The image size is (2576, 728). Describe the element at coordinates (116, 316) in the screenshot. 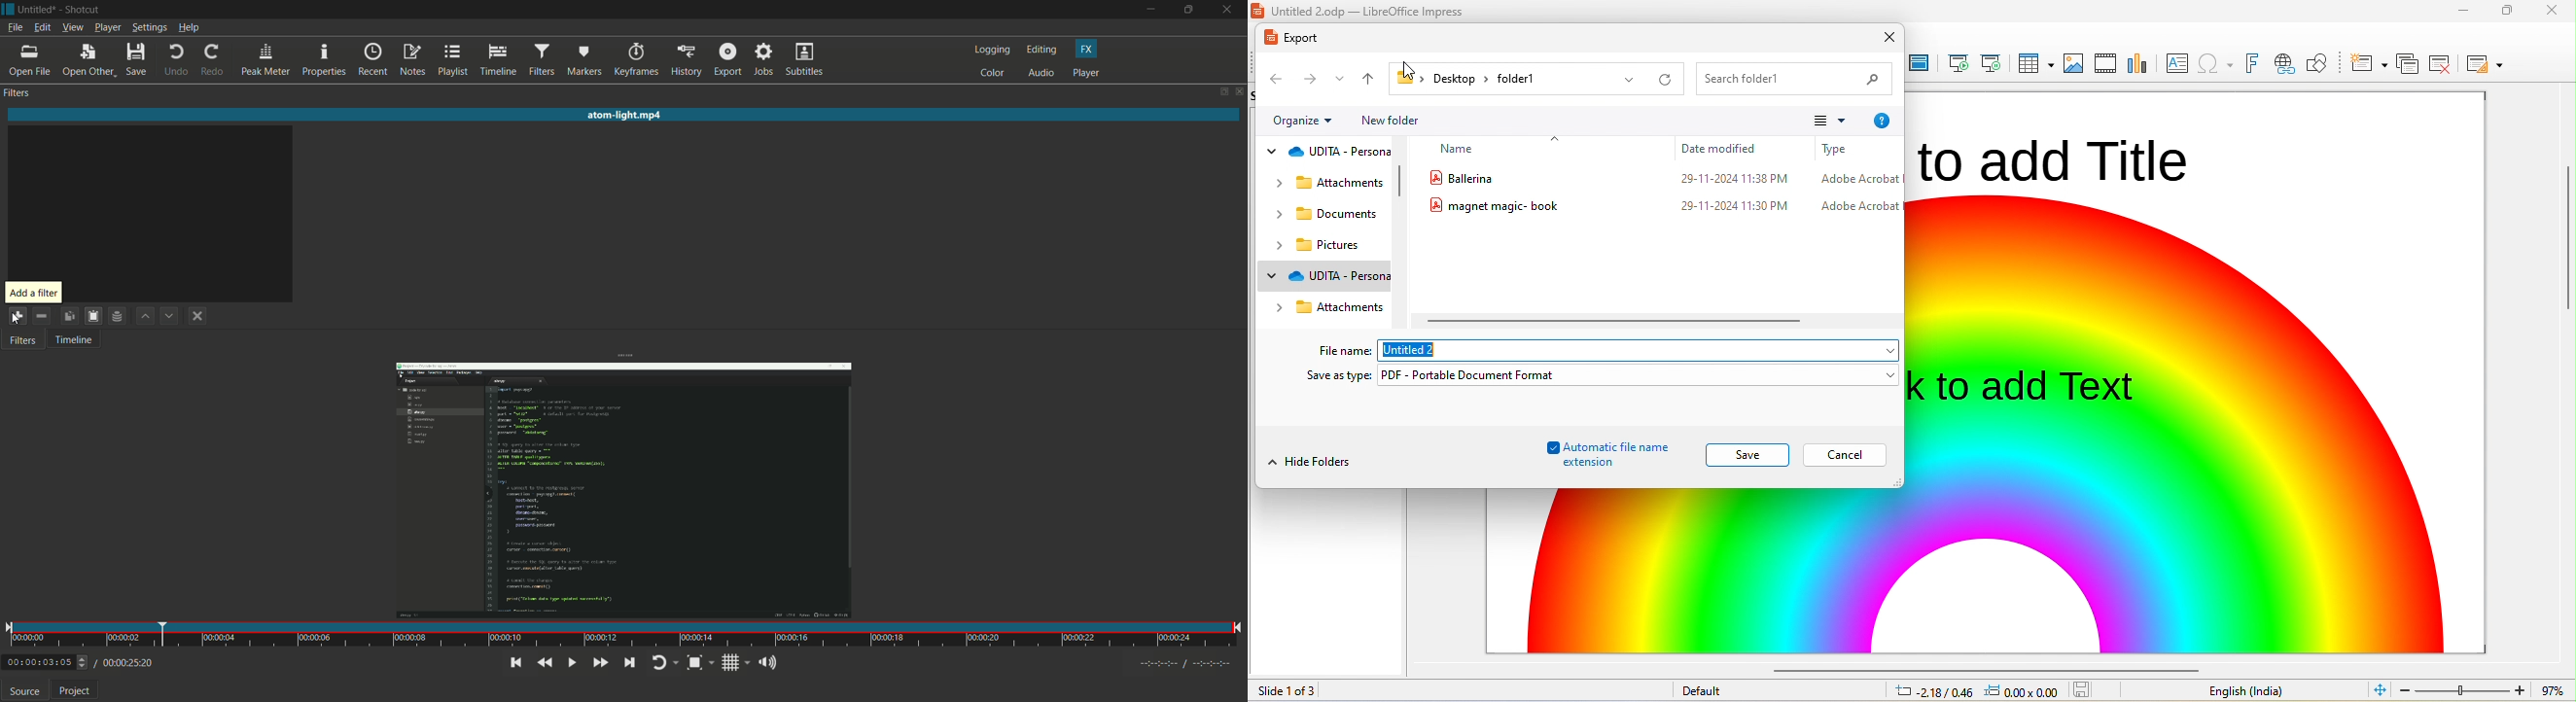

I see `save a filter set` at that location.